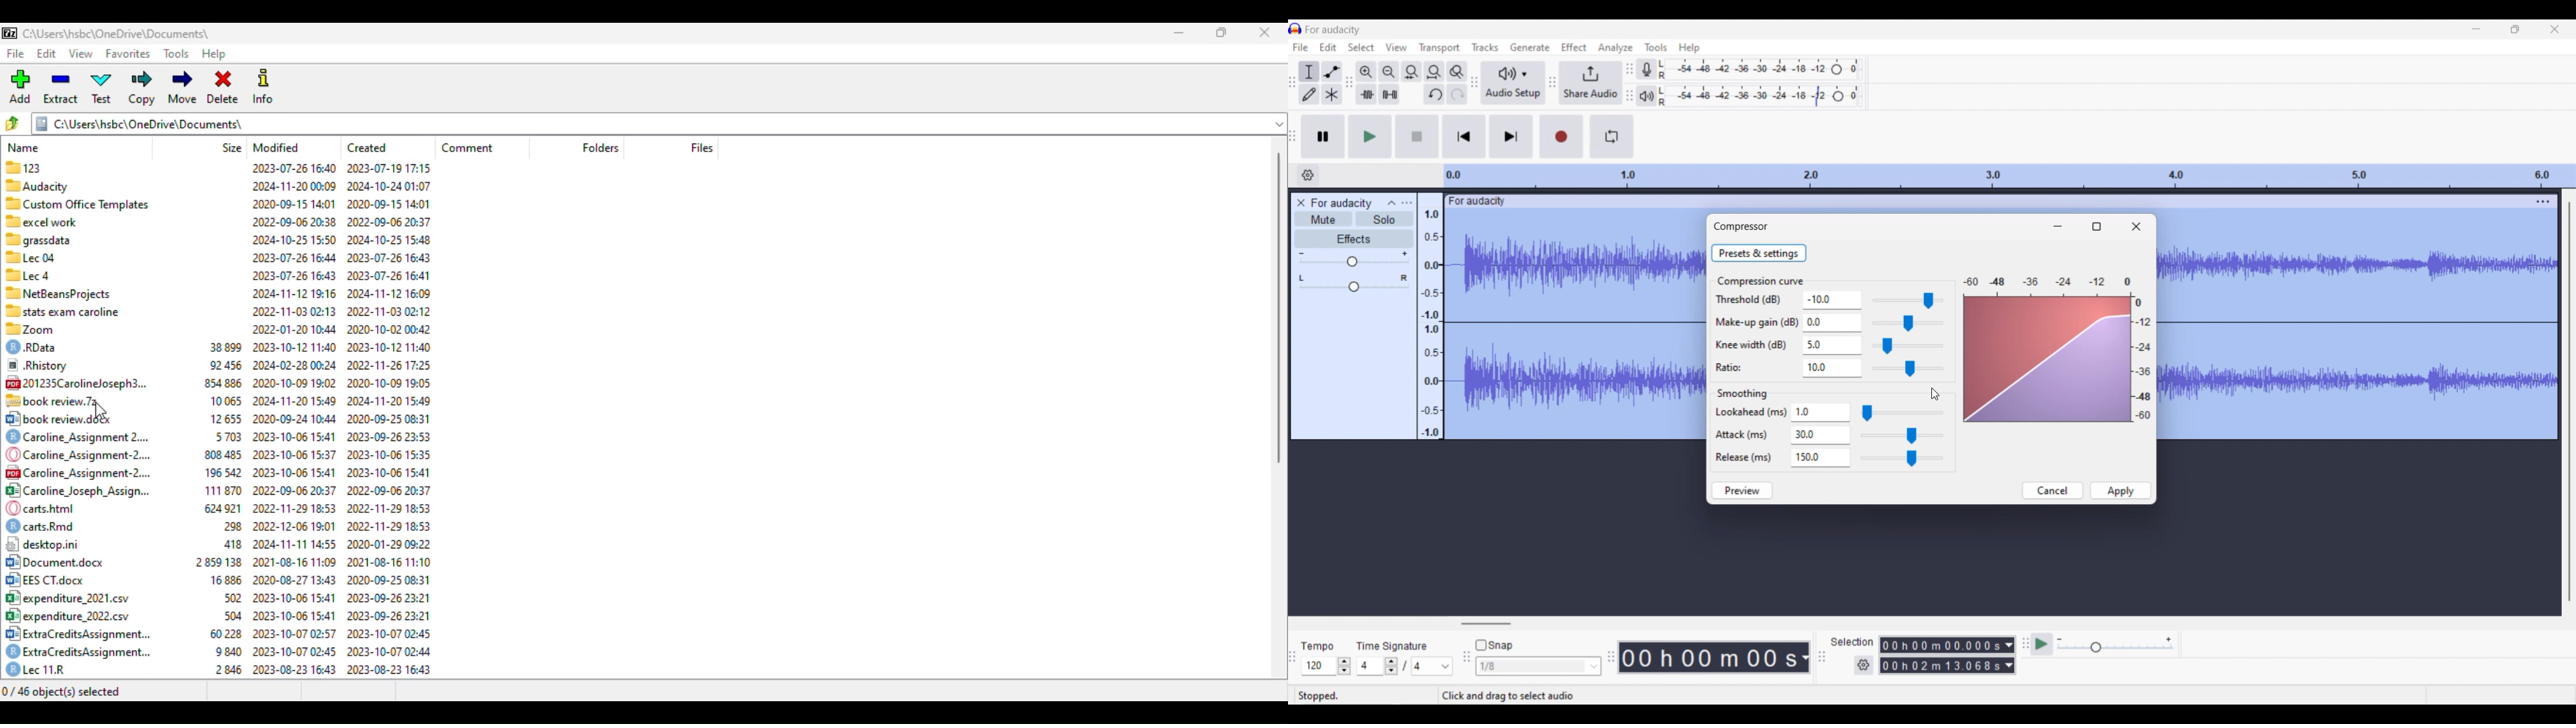  Describe the element at coordinates (1539, 666) in the screenshot. I see `1/8` at that location.